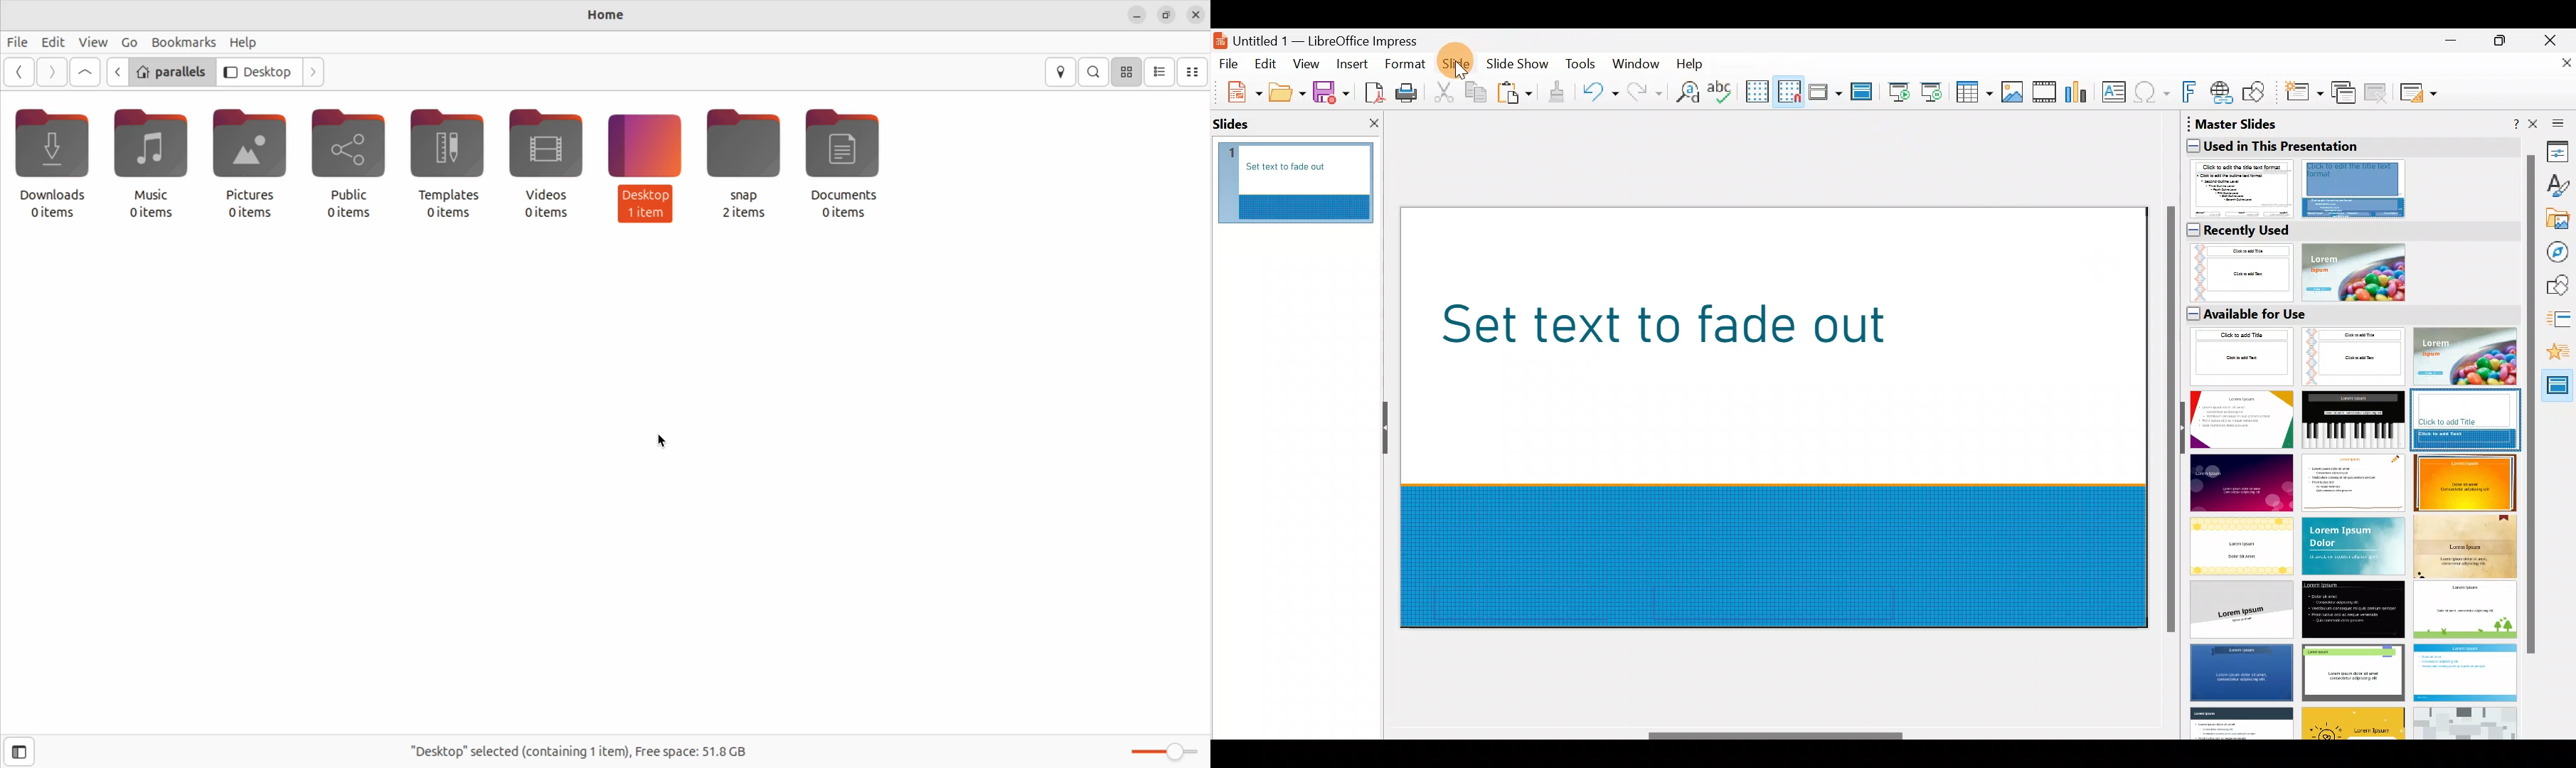  I want to click on Go next, so click(51, 72).